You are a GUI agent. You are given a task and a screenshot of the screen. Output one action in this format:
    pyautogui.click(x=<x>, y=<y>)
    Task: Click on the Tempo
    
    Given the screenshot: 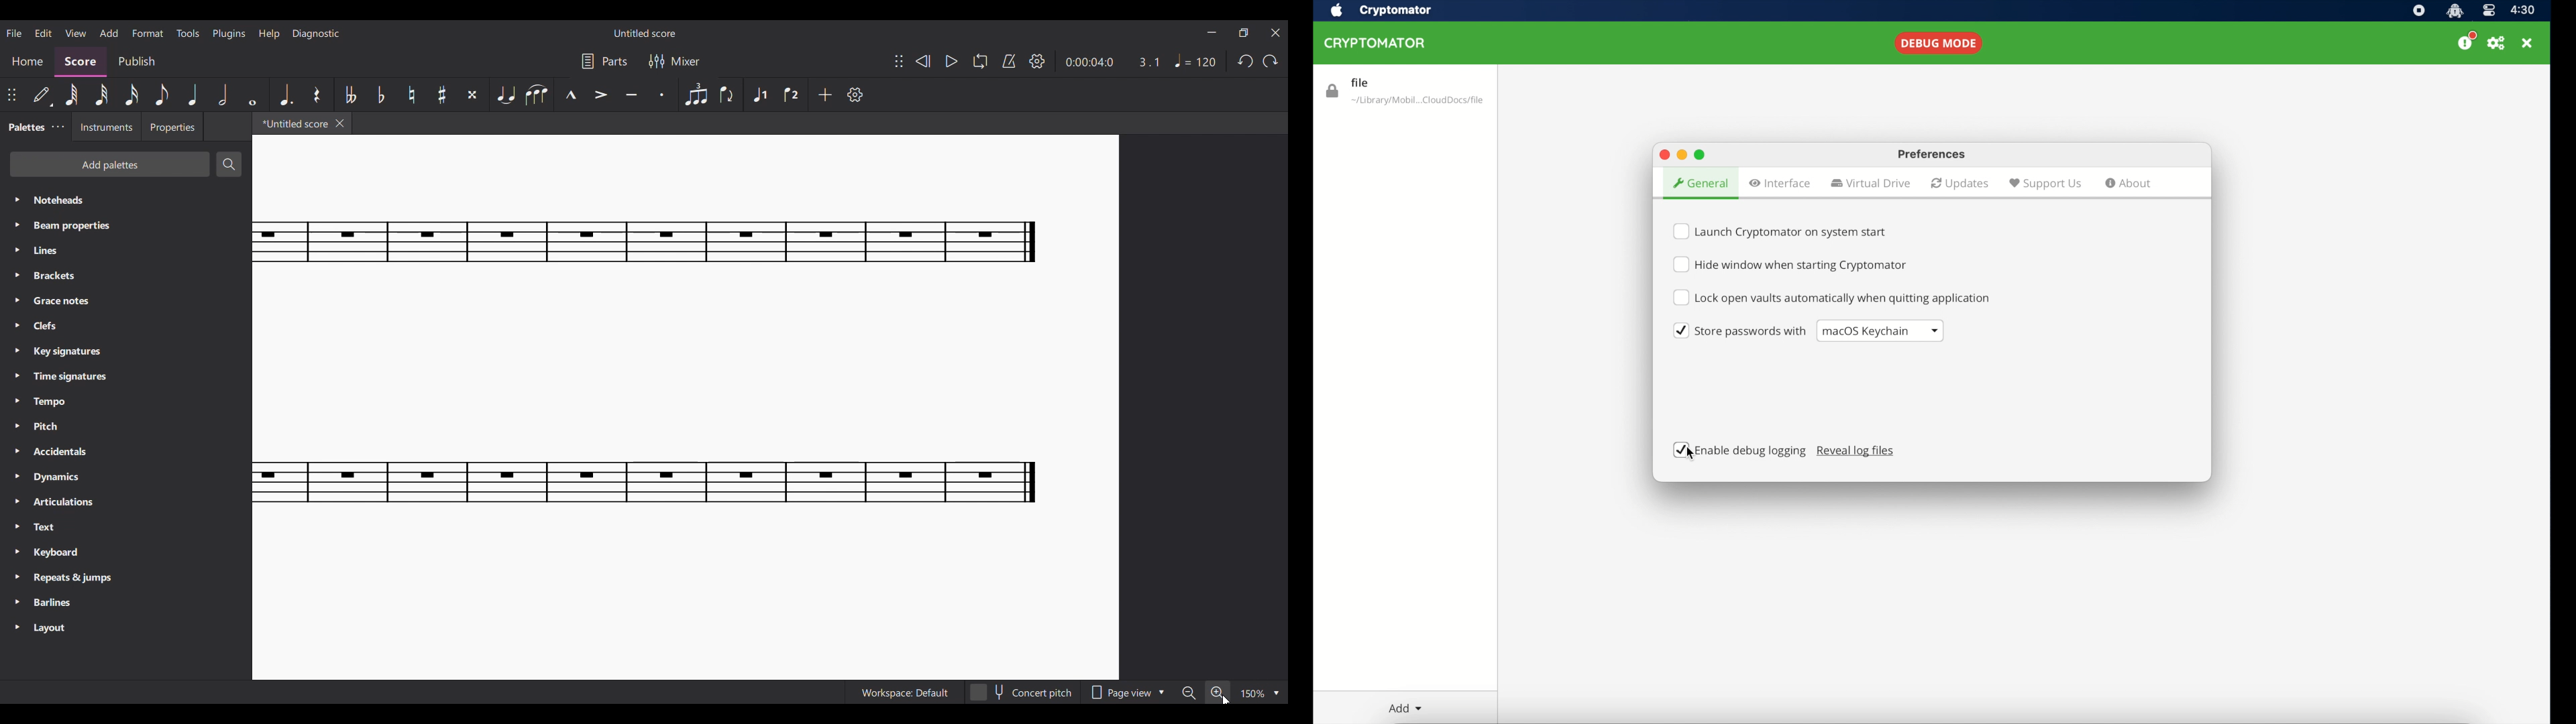 What is the action you would take?
    pyautogui.click(x=125, y=402)
    